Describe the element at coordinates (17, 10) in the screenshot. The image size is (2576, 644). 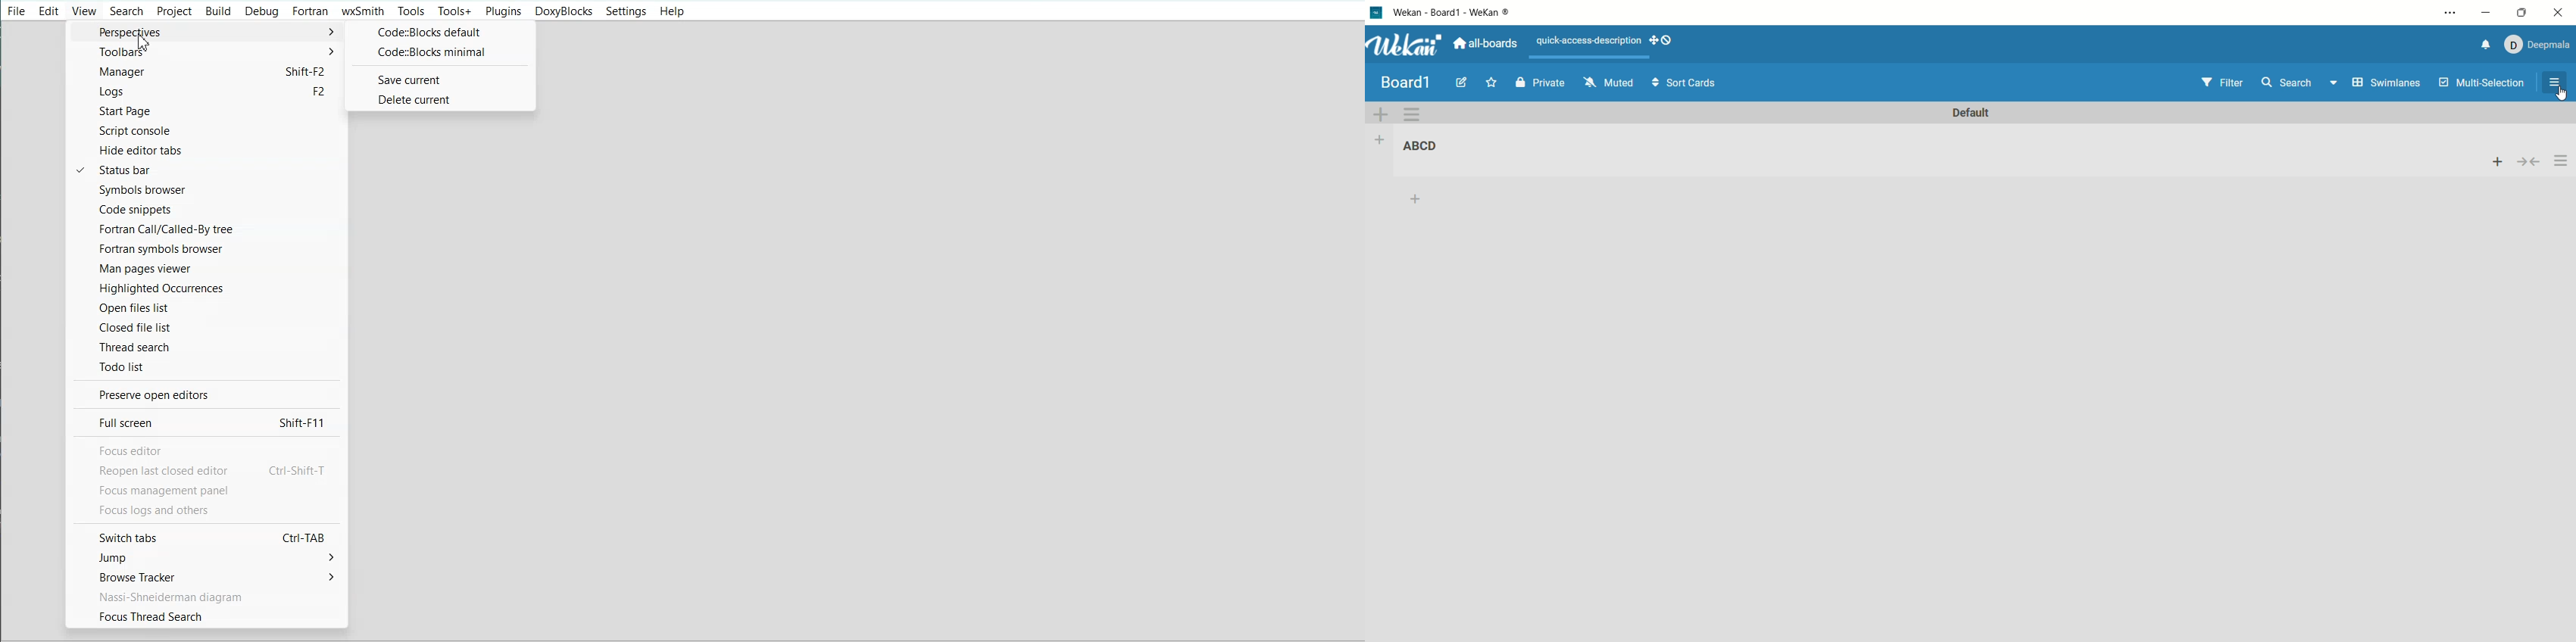
I see `File` at that location.